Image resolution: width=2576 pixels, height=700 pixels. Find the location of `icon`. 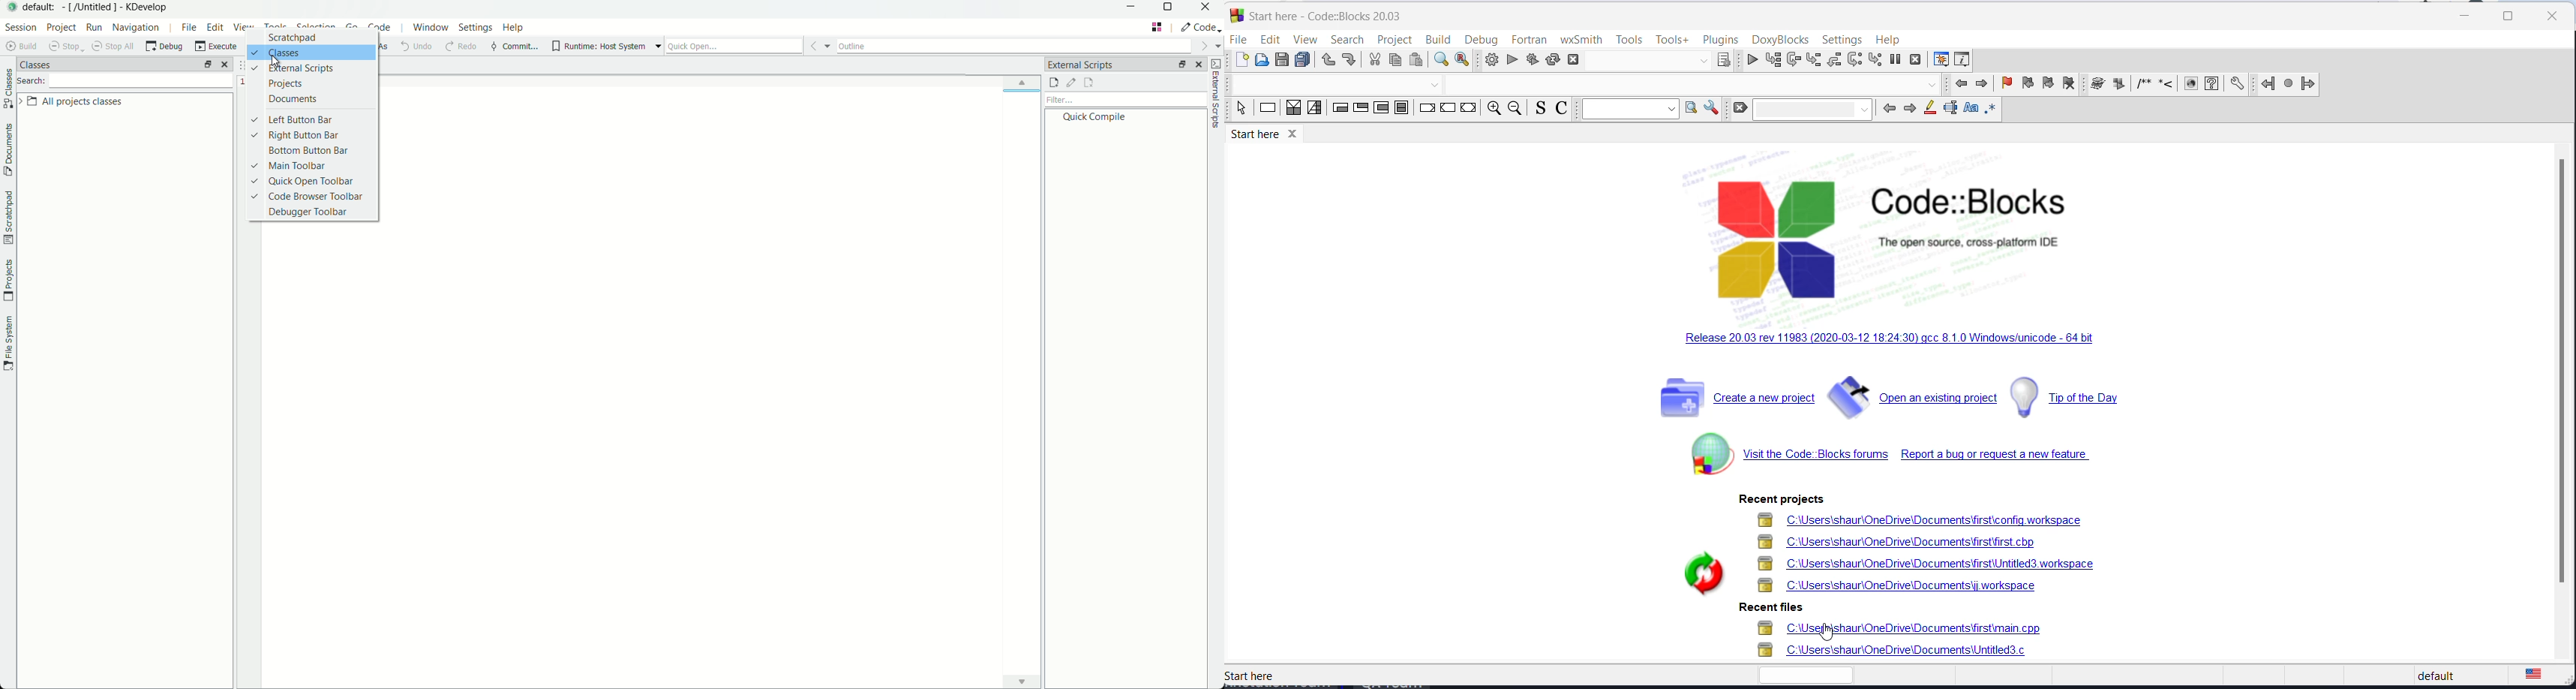

icon is located at coordinates (2190, 85).